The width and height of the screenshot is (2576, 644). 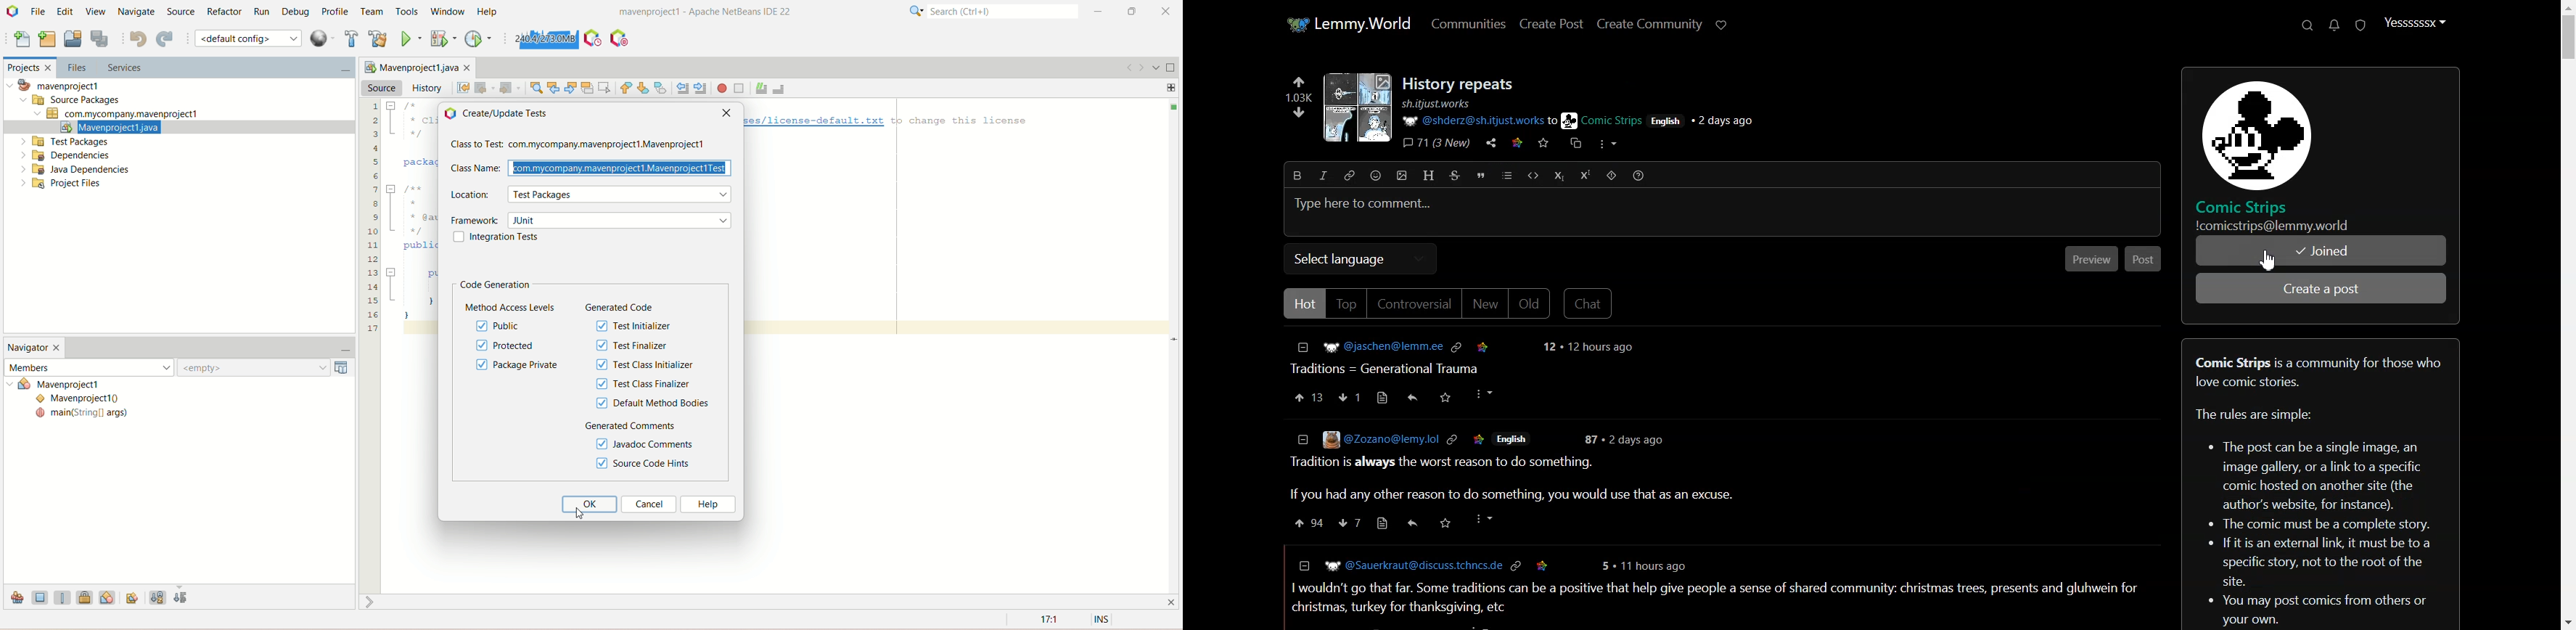 What do you see at coordinates (2269, 226) in the screenshot?
I see `| !comicstrips@lemmy.world` at bounding box center [2269, 226].